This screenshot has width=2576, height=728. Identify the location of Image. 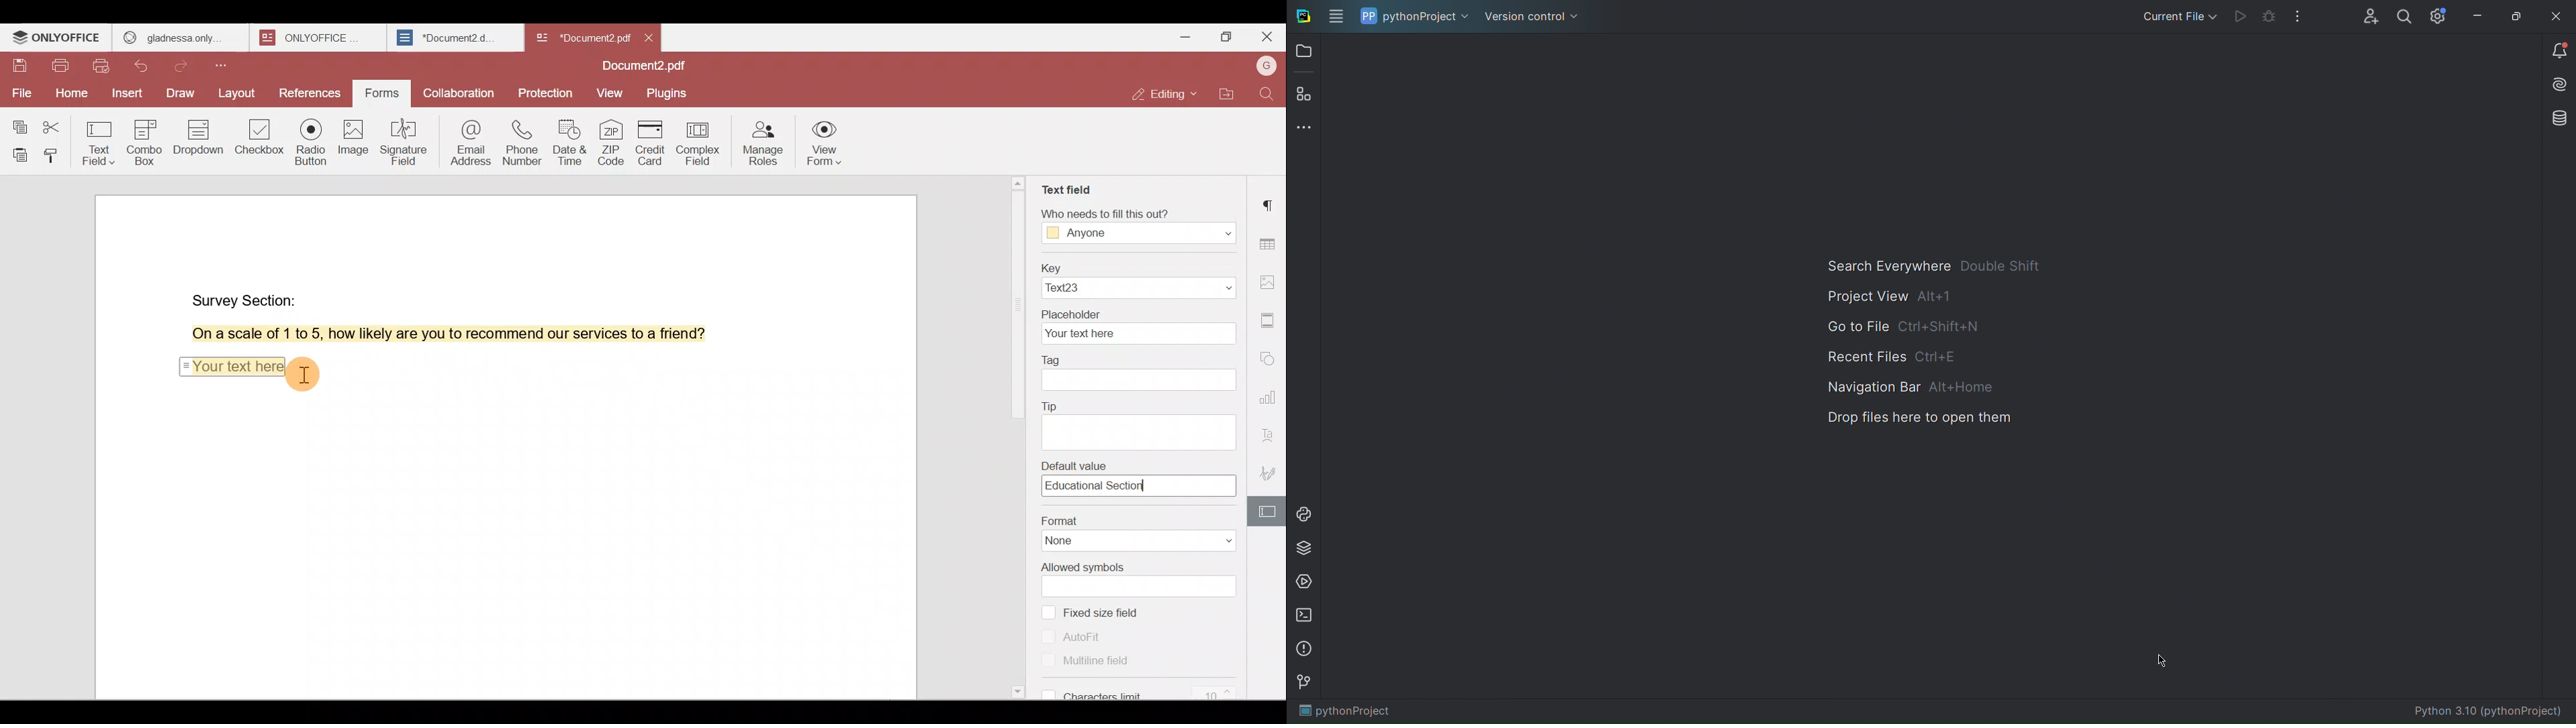
(352, 141).